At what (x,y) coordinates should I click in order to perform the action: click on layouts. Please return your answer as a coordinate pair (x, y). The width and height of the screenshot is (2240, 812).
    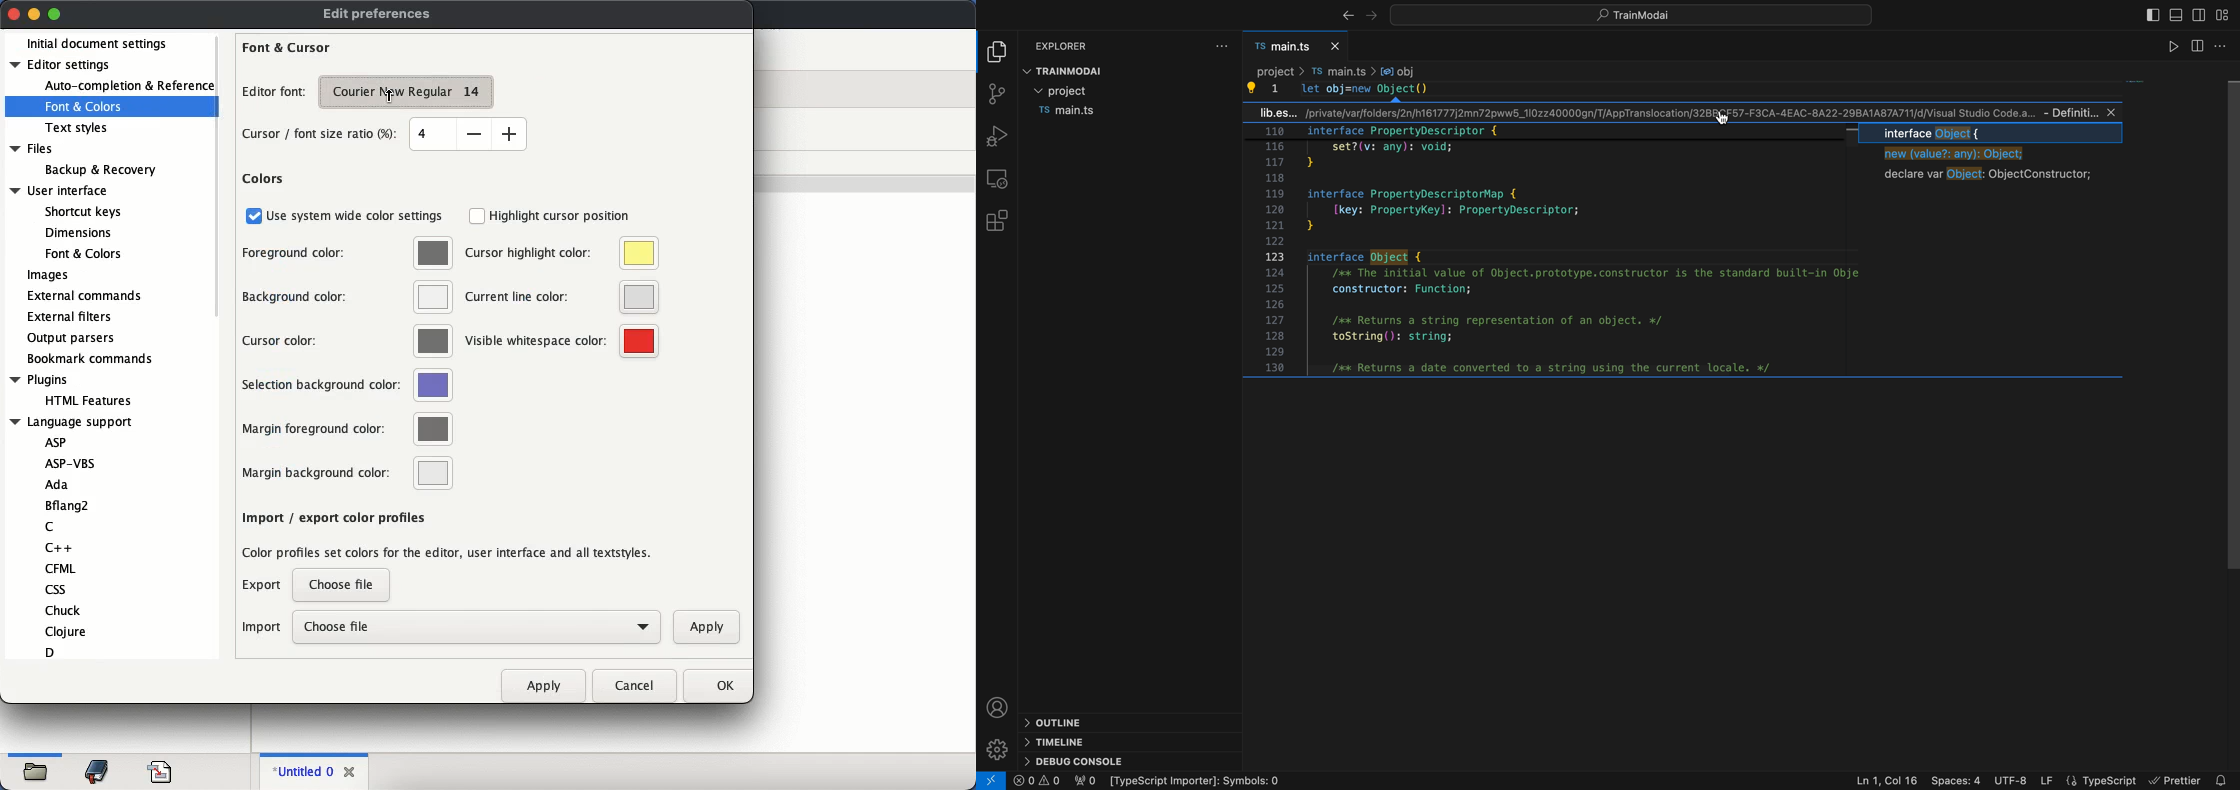
    Looking at the image, I should click on (2223, 16).